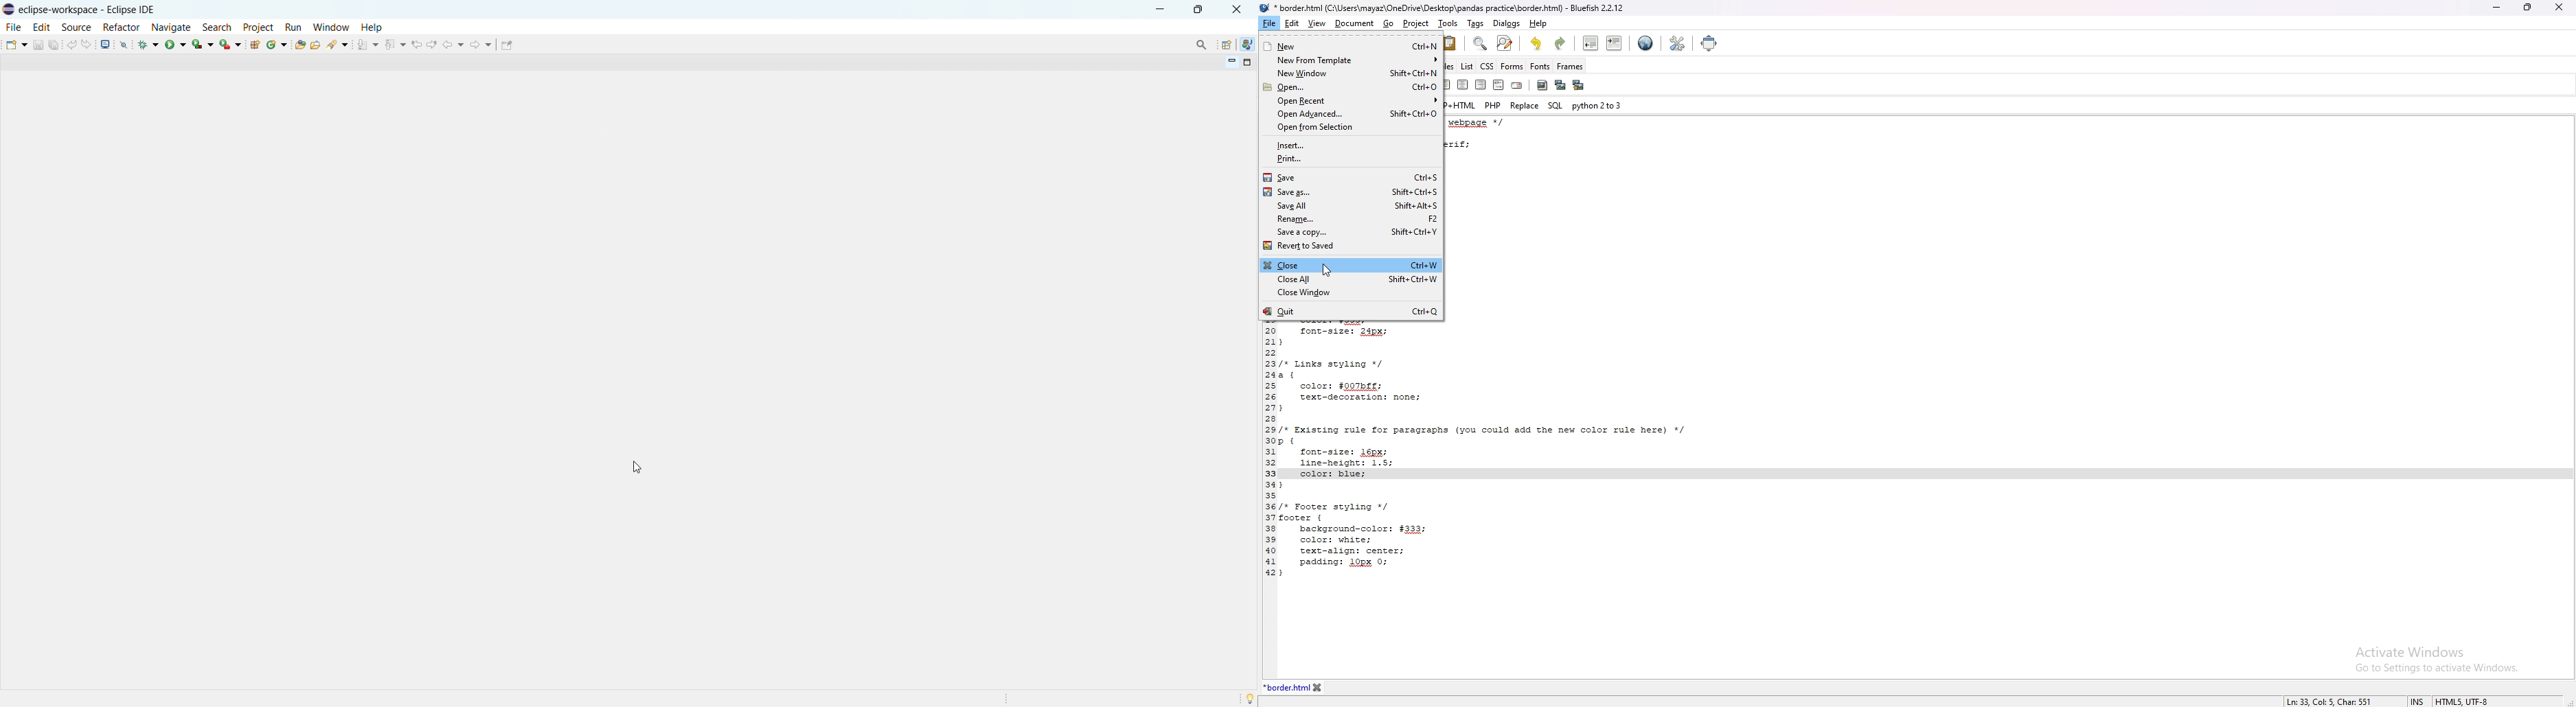 The image size is (2576, 728). What do you see at coordinates (1412, 279) in the screenshot?
I see `ctrl+shift+w` at bounding box center [1412, 279].